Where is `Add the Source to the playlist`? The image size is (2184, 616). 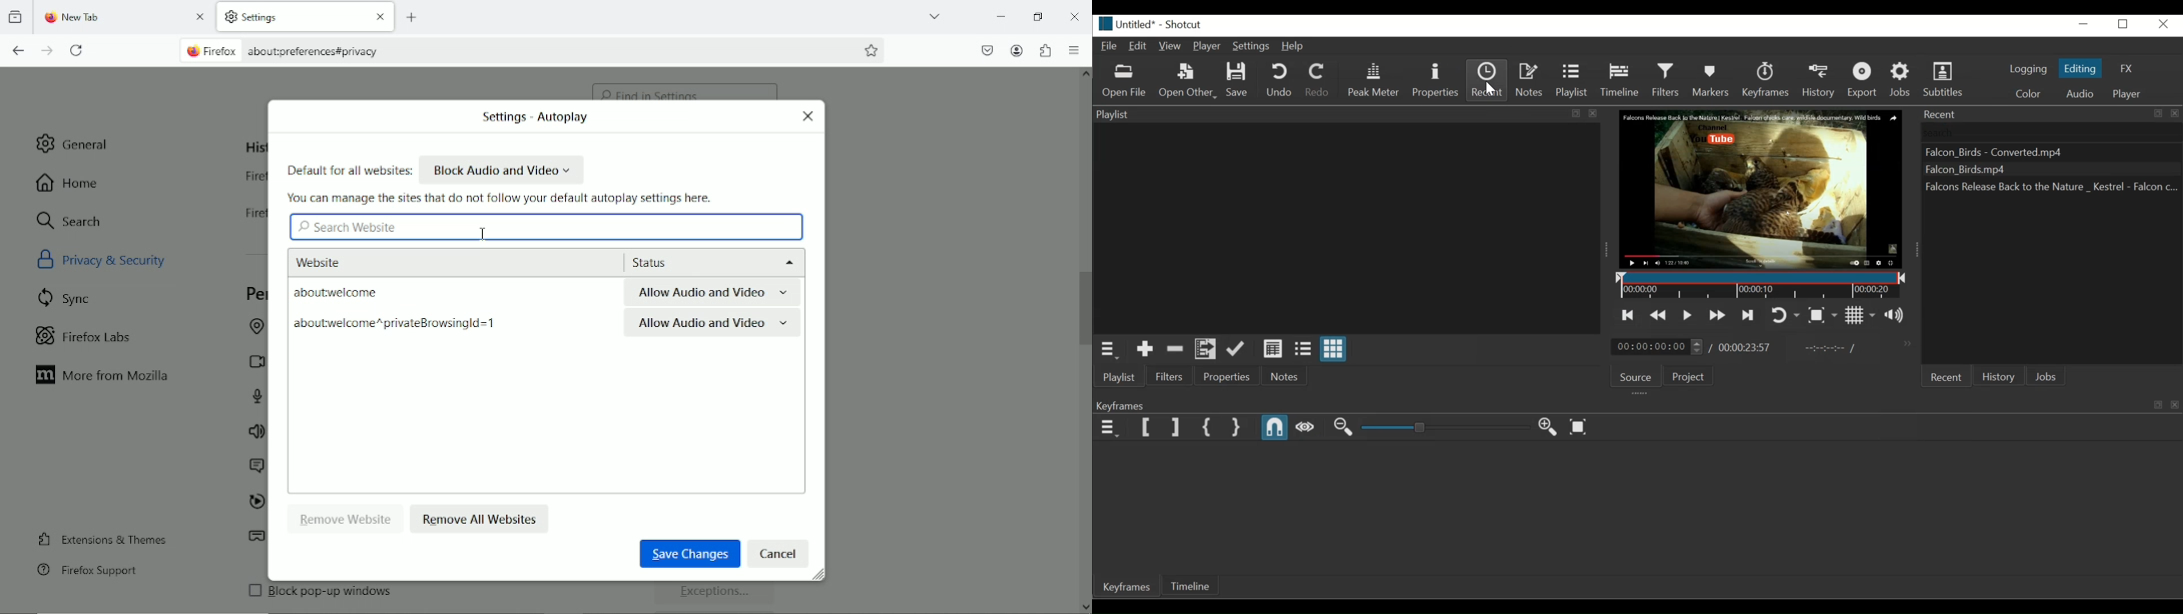
Add the Source to the playlist is located at coordinates (1145, 349).